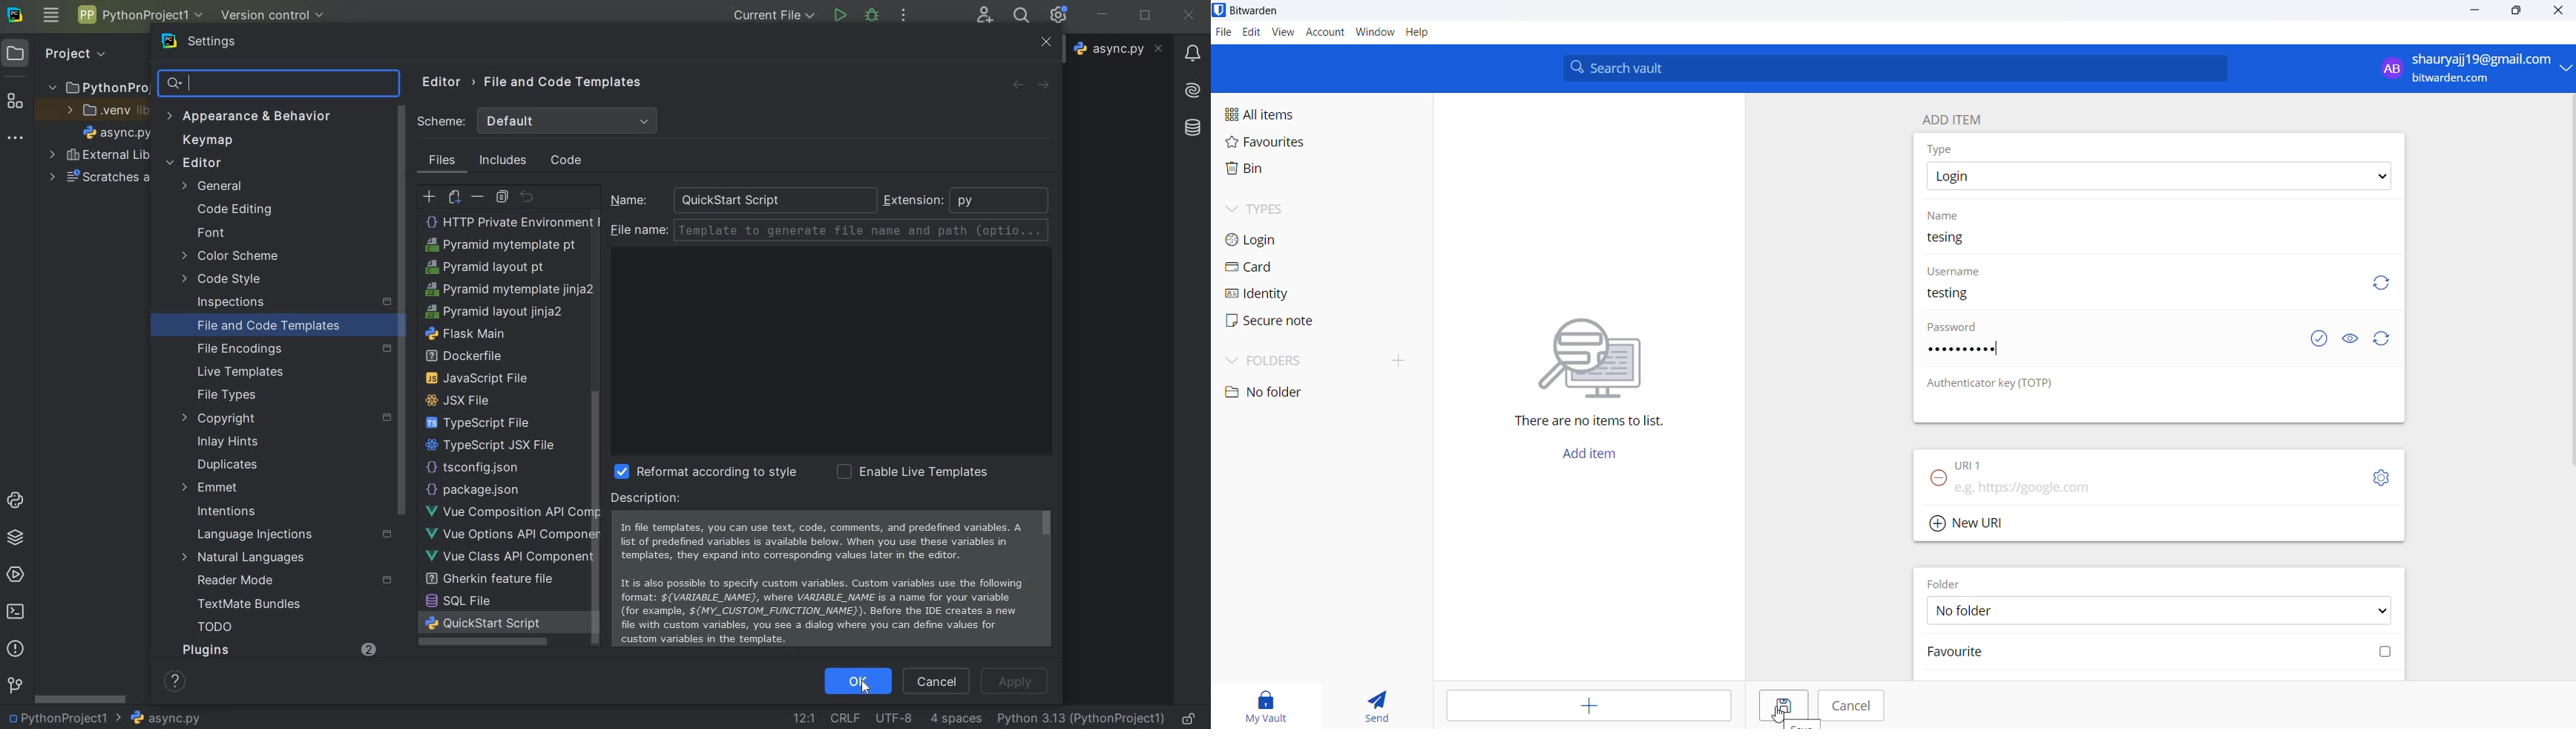  Describe the element at coordinates (832, 233) in the screenshot. I see `file name` at that location.